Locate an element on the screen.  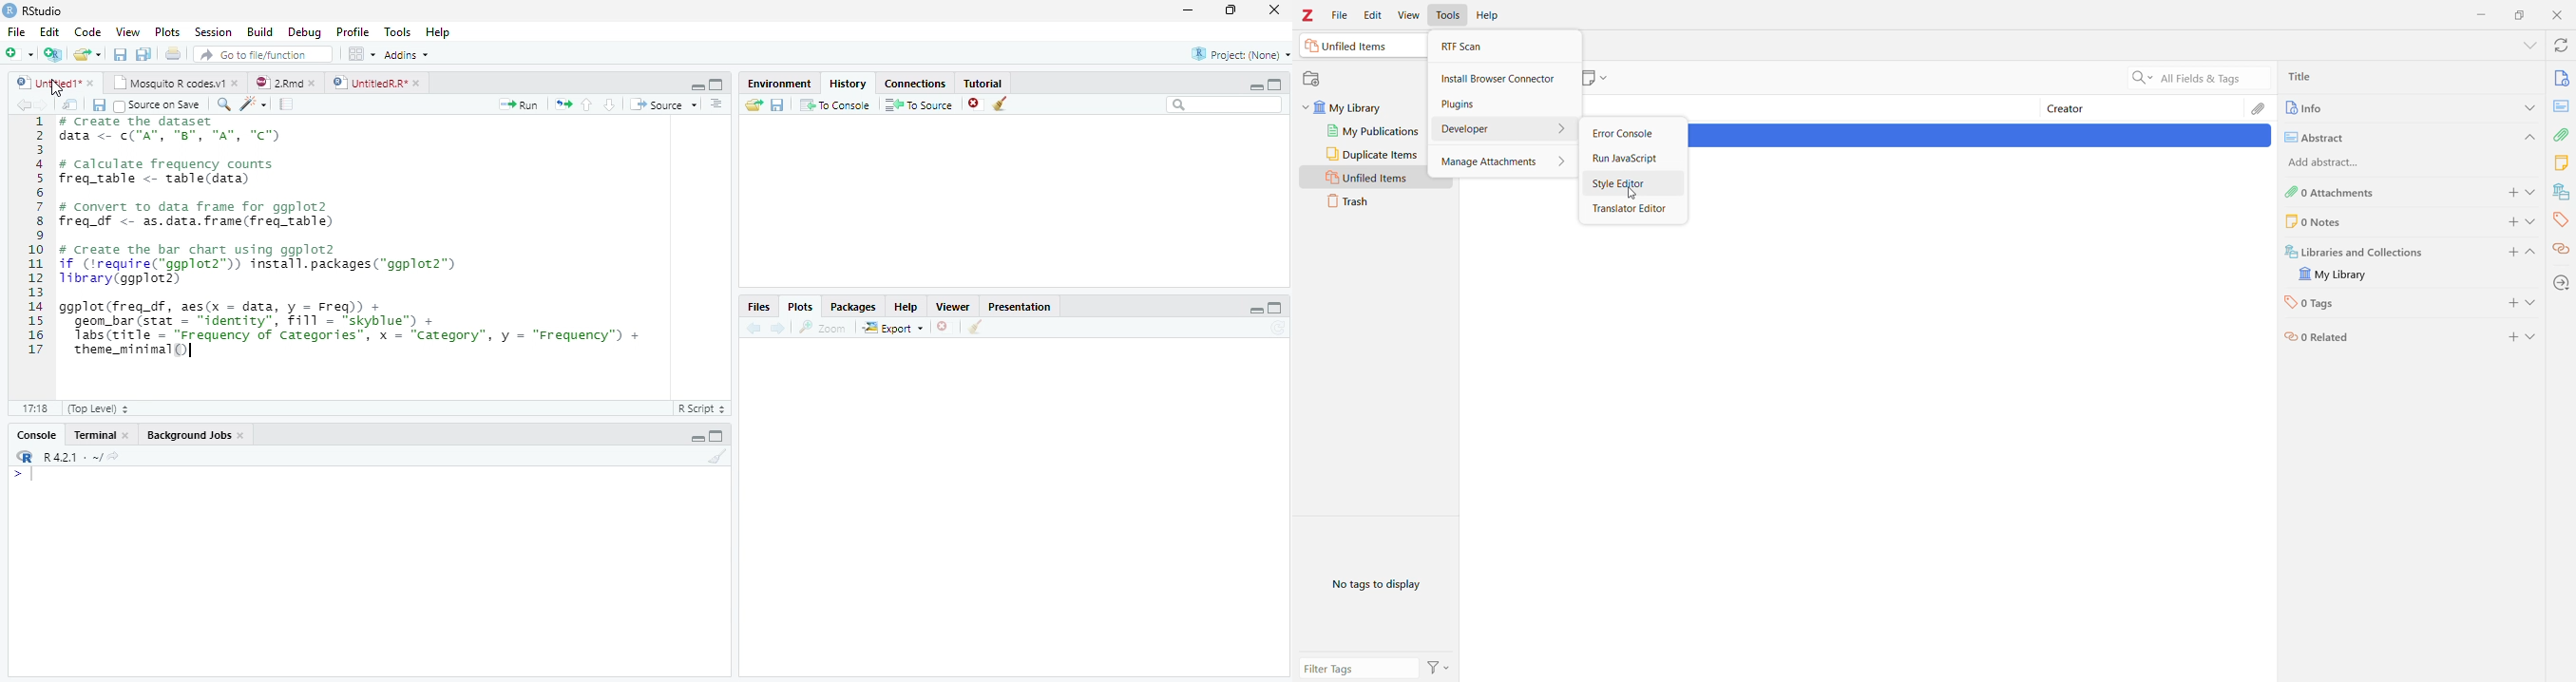
Export is located at coordinates (891, 328).